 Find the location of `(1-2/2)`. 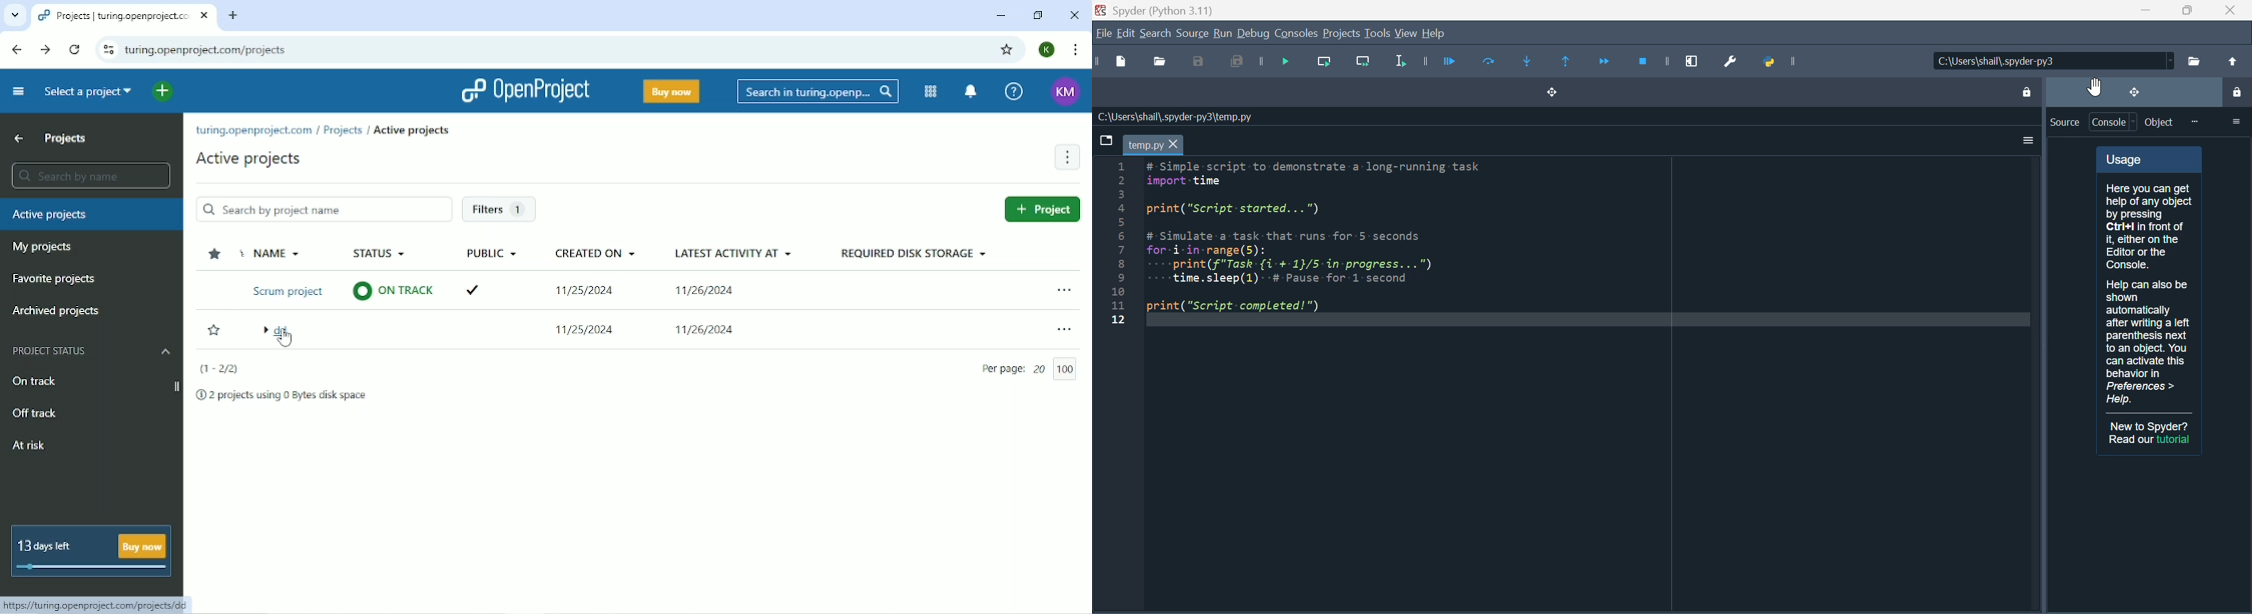

(1-2/2) is located at coordinates (220, 369).